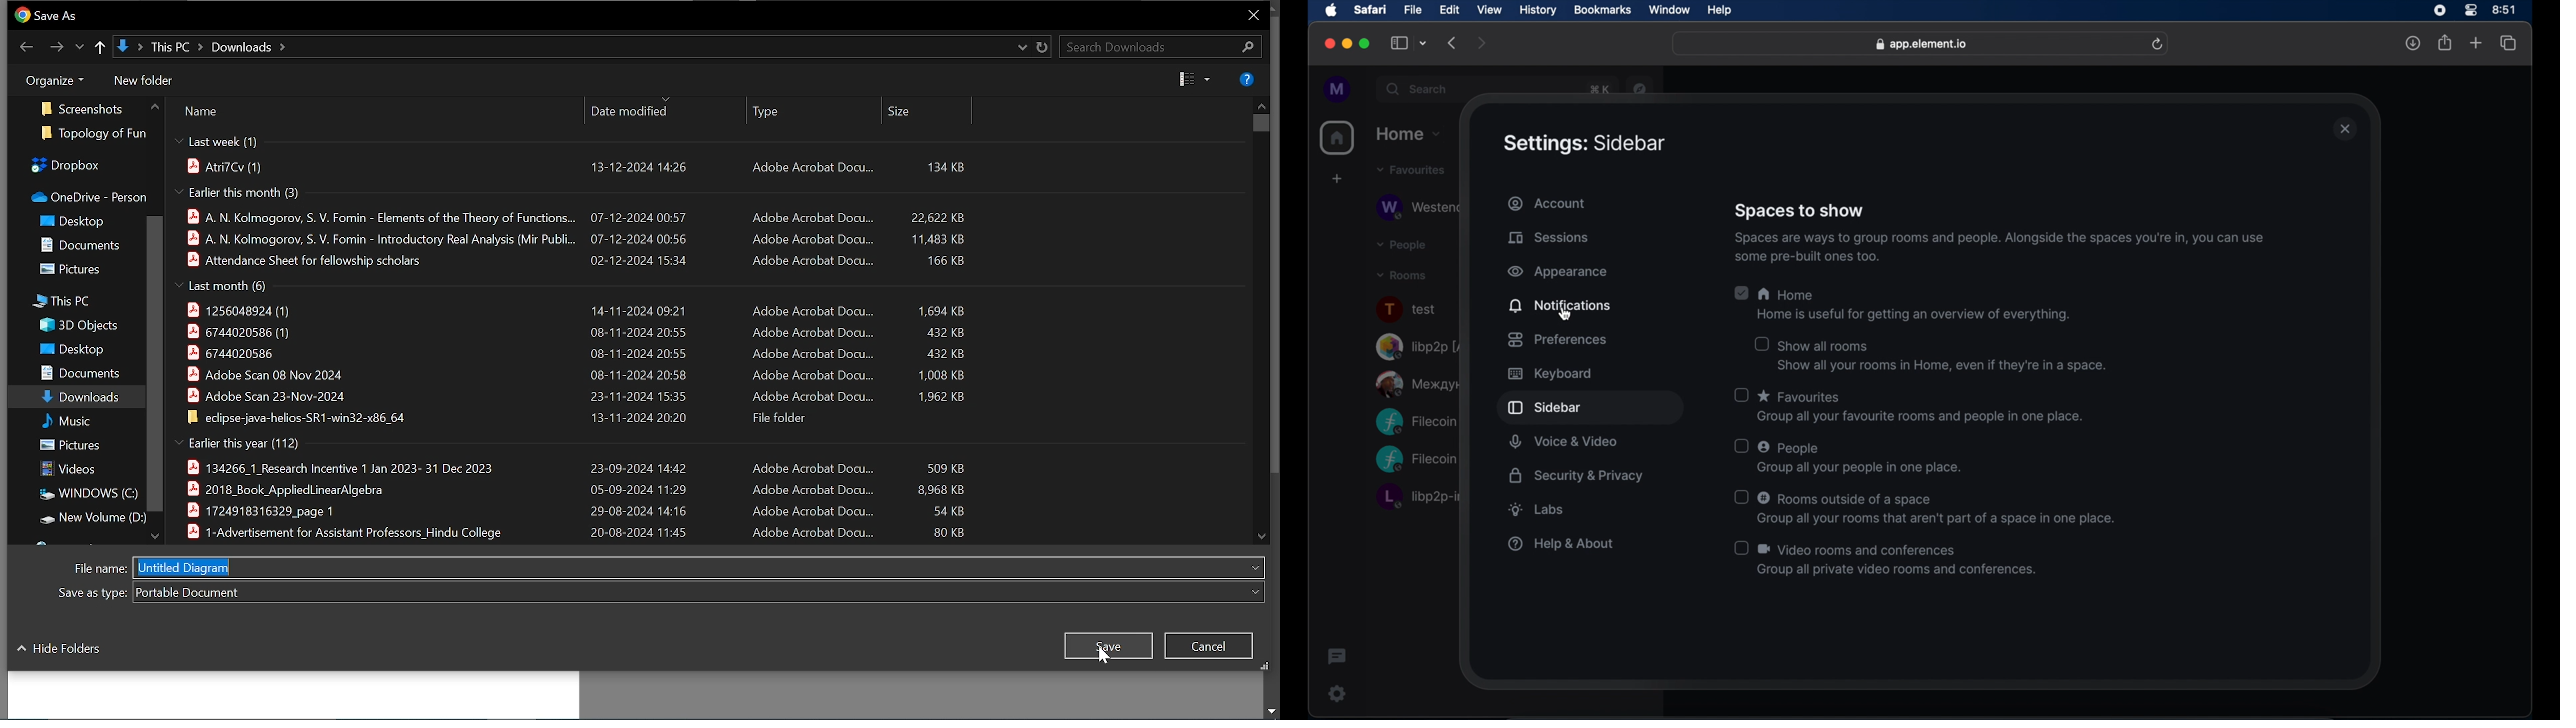 The height and width of the screenshot is (728, 2576). I want to click on share, so click(2446, 45).